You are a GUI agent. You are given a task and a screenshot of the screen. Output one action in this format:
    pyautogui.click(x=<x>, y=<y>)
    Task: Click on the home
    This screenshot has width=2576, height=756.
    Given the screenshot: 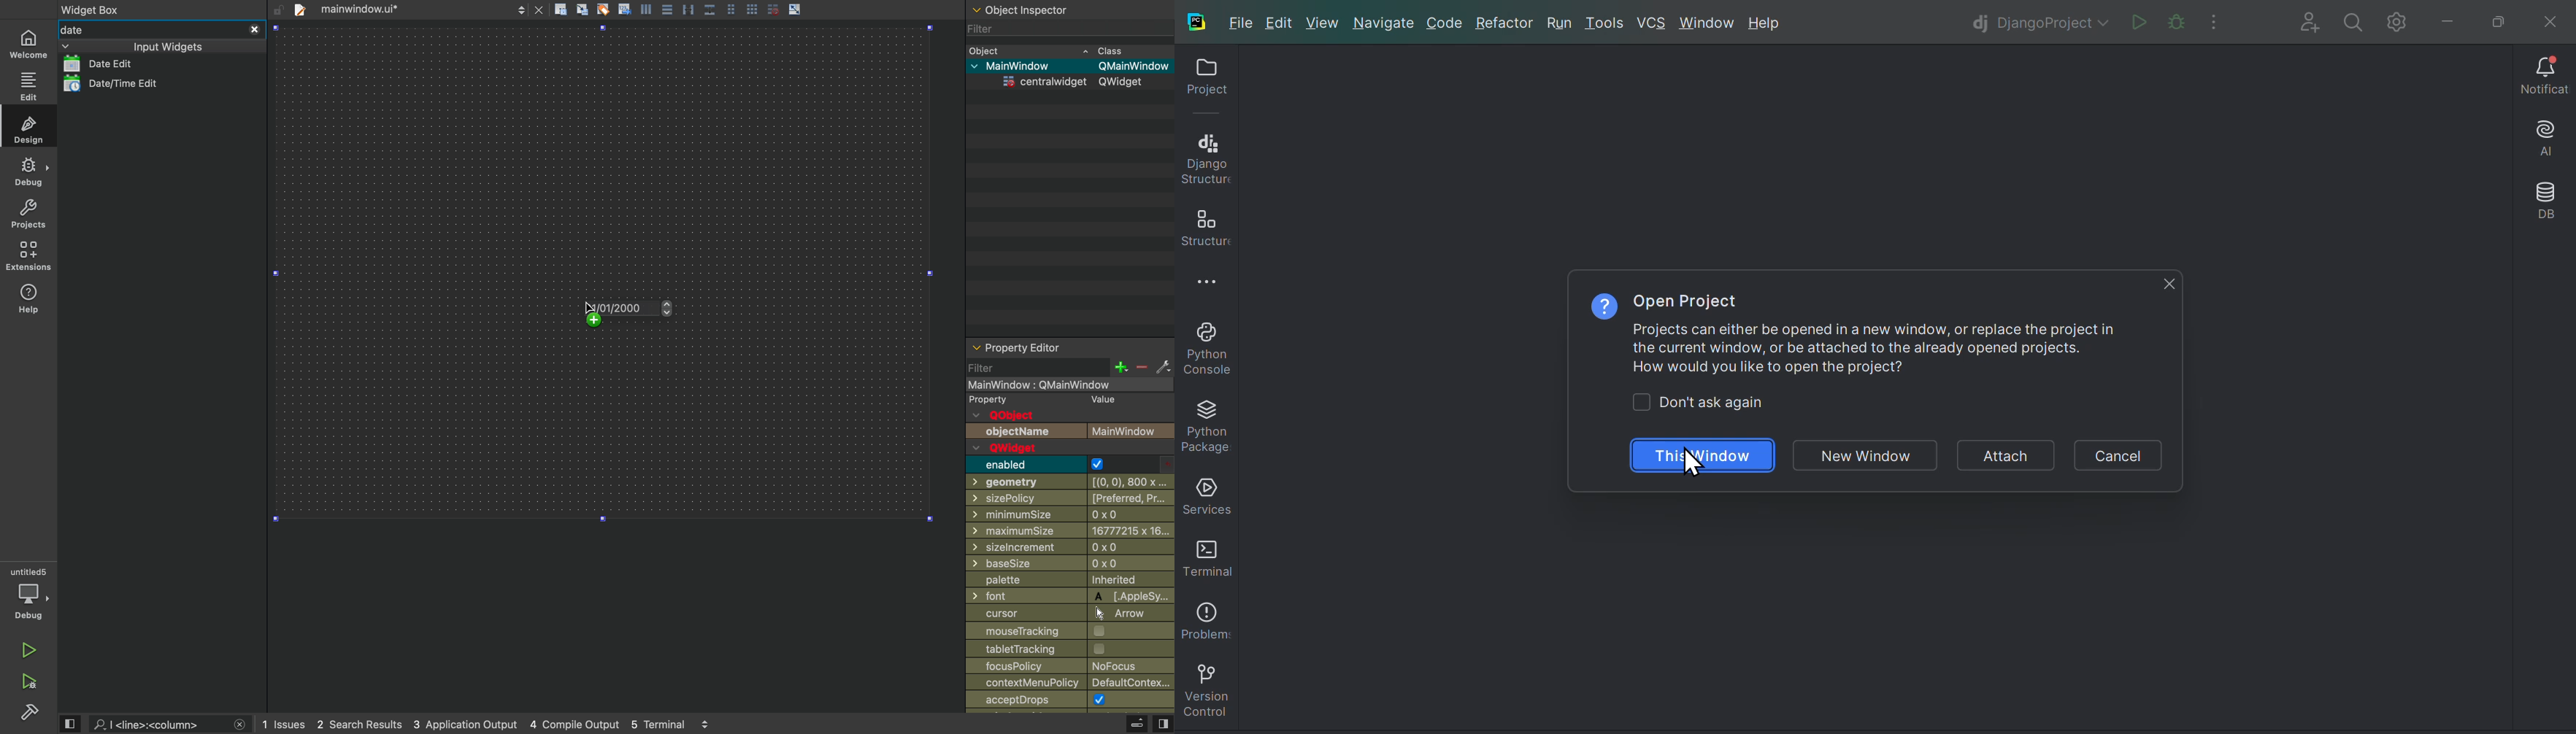 What is the action you would take?
    pyautogui.click(x=27, y=43)
    